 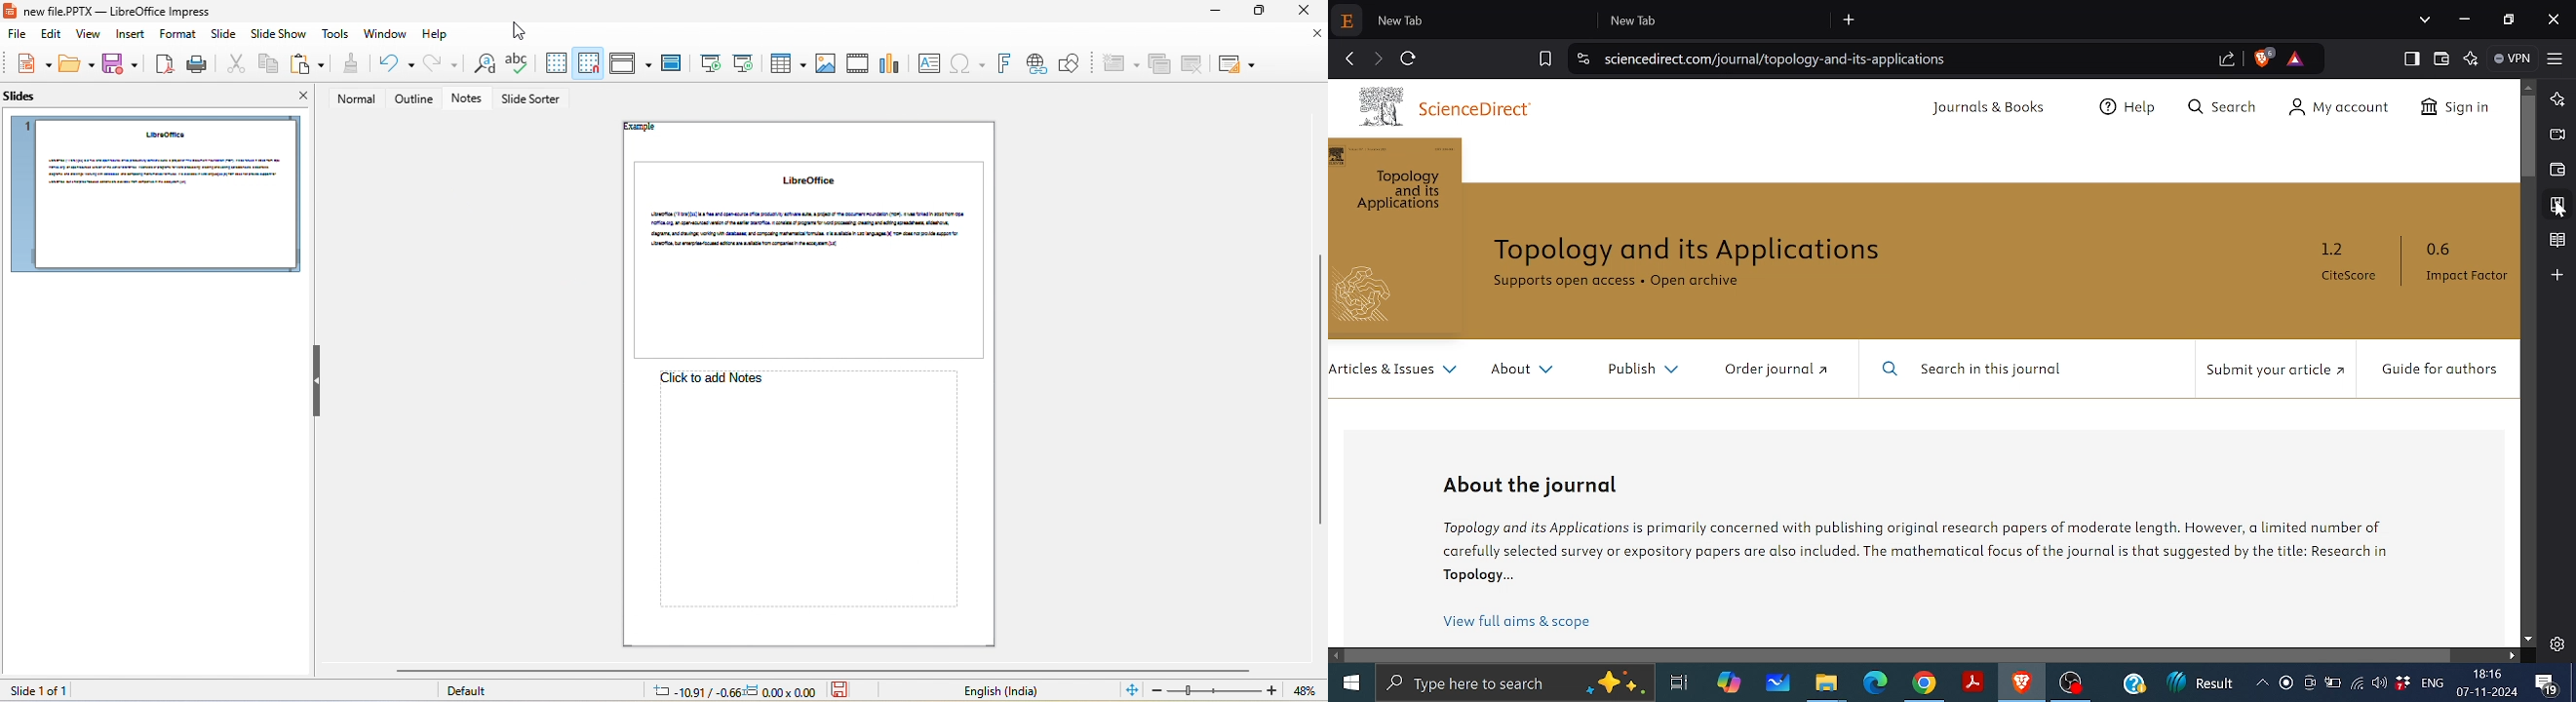 What do you see at coordinates (1301, 11) in the screenshot?
I see `close` at bounding box center [1301, 11].